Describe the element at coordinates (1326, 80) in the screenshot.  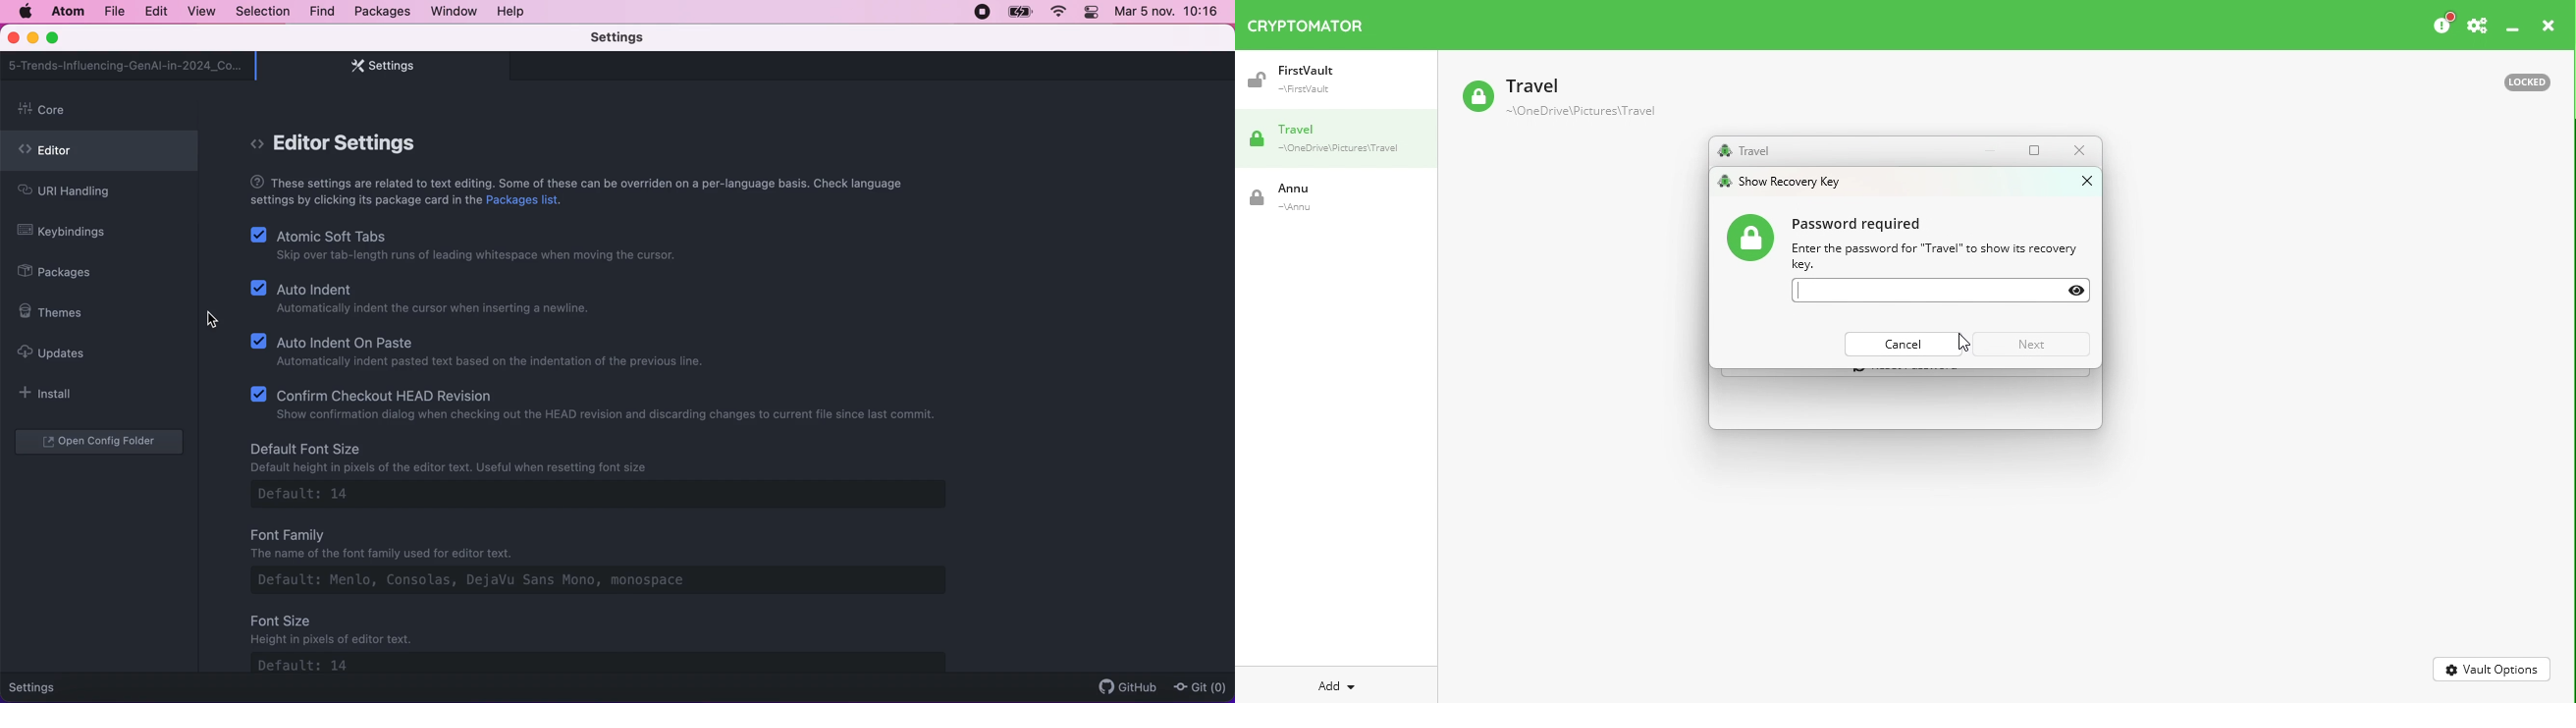
I see `Vault` at that location.